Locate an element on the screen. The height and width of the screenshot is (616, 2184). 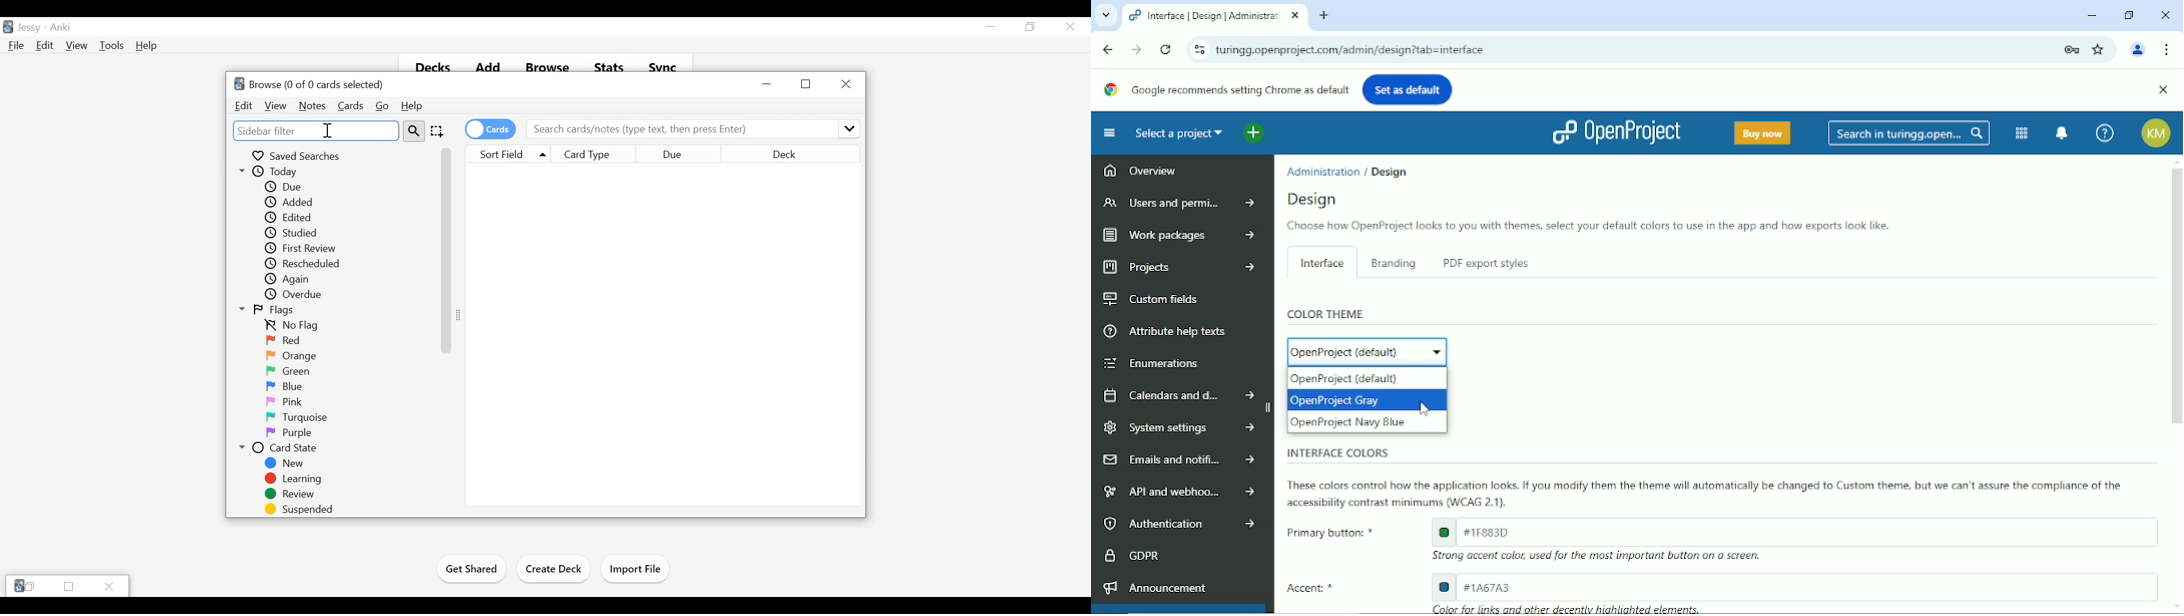
Restore is located at coordinates (806, 84).